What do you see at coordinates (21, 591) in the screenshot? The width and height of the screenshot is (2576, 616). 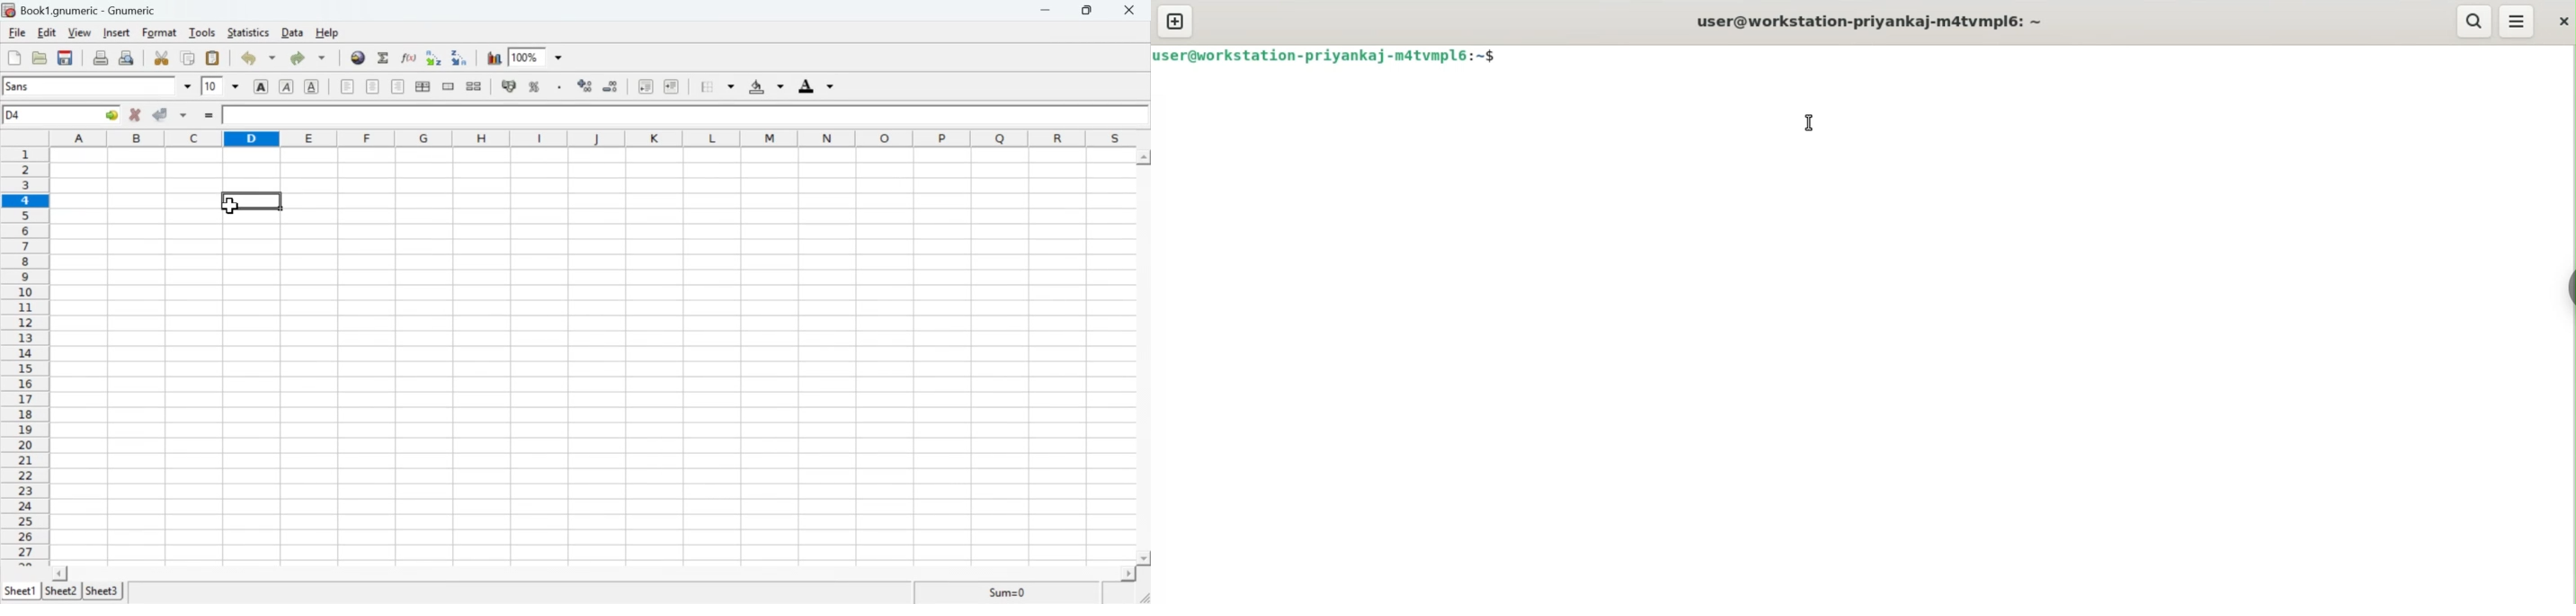 I see `Sheet1` at bounding box center [21, 591].